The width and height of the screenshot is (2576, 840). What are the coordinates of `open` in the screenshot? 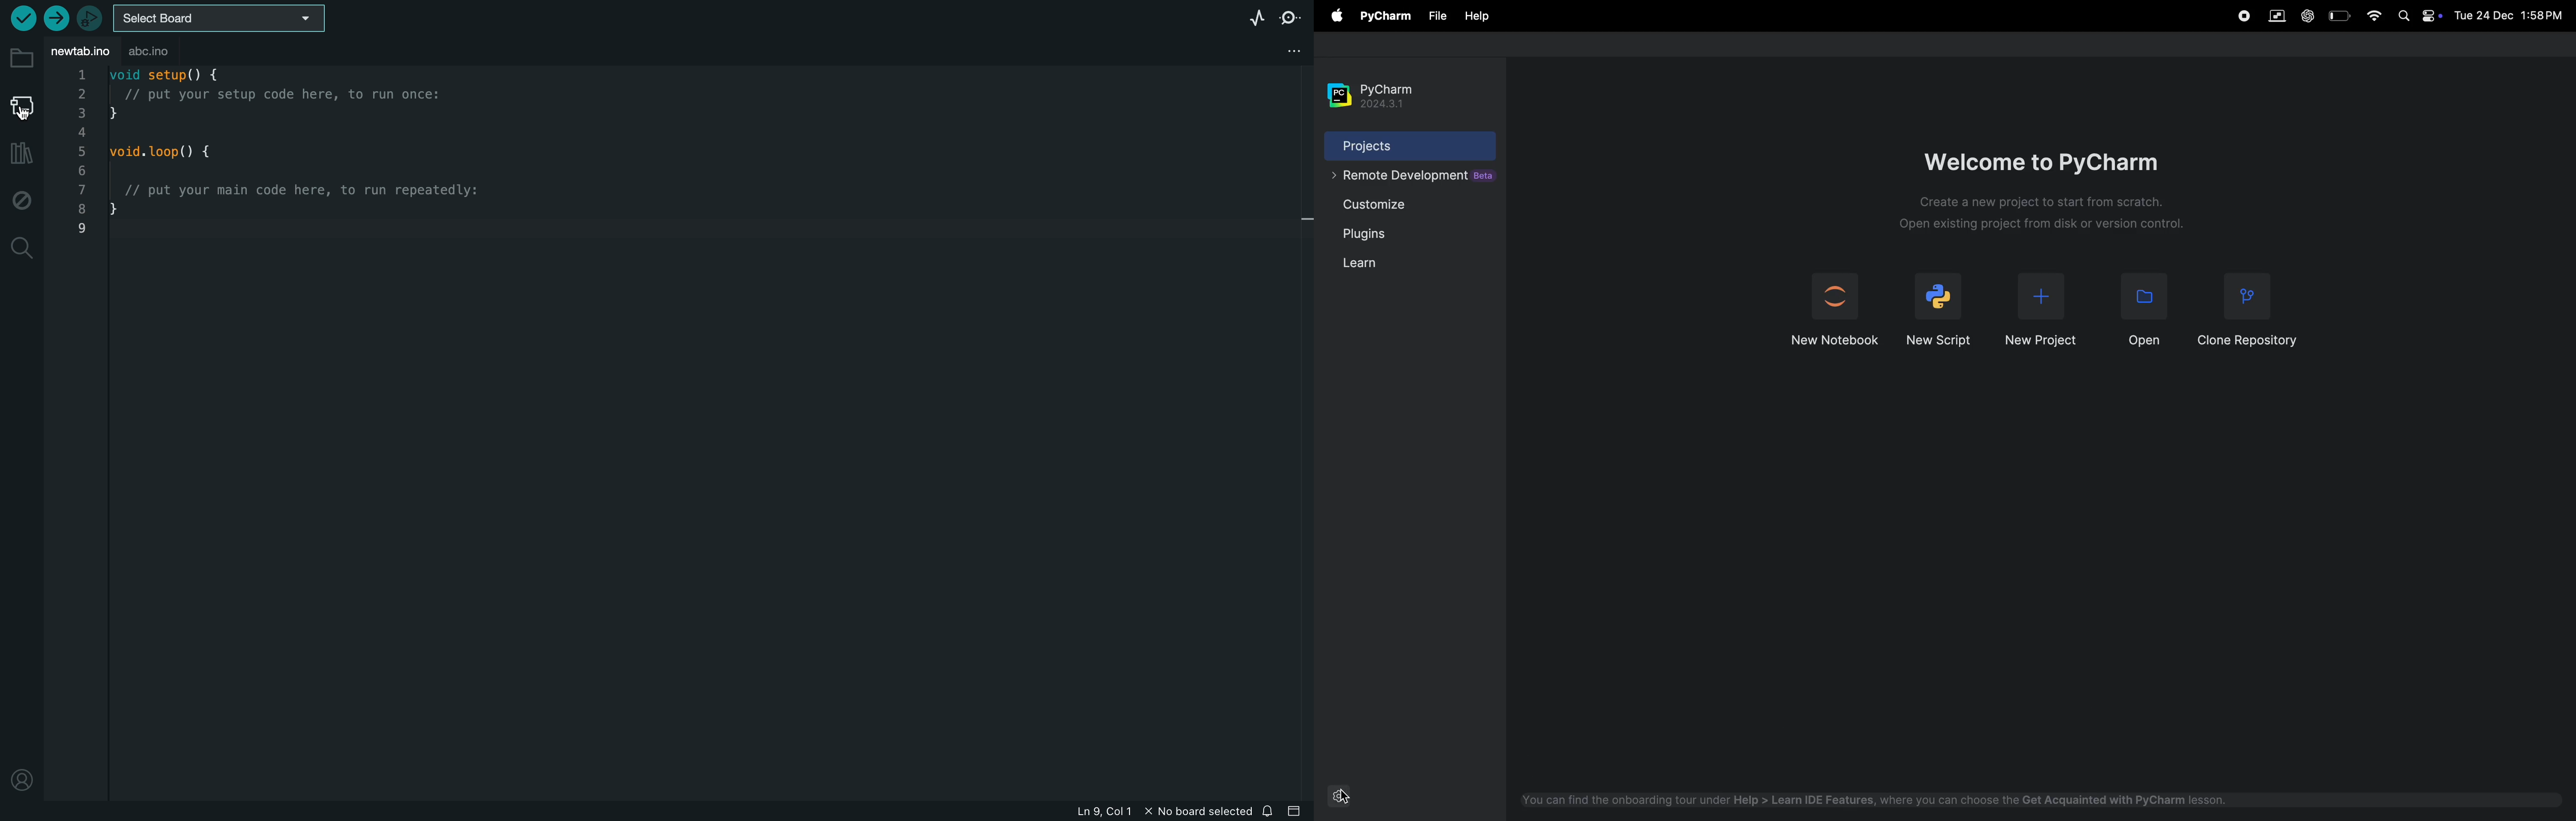 It's located at (2138, 310).